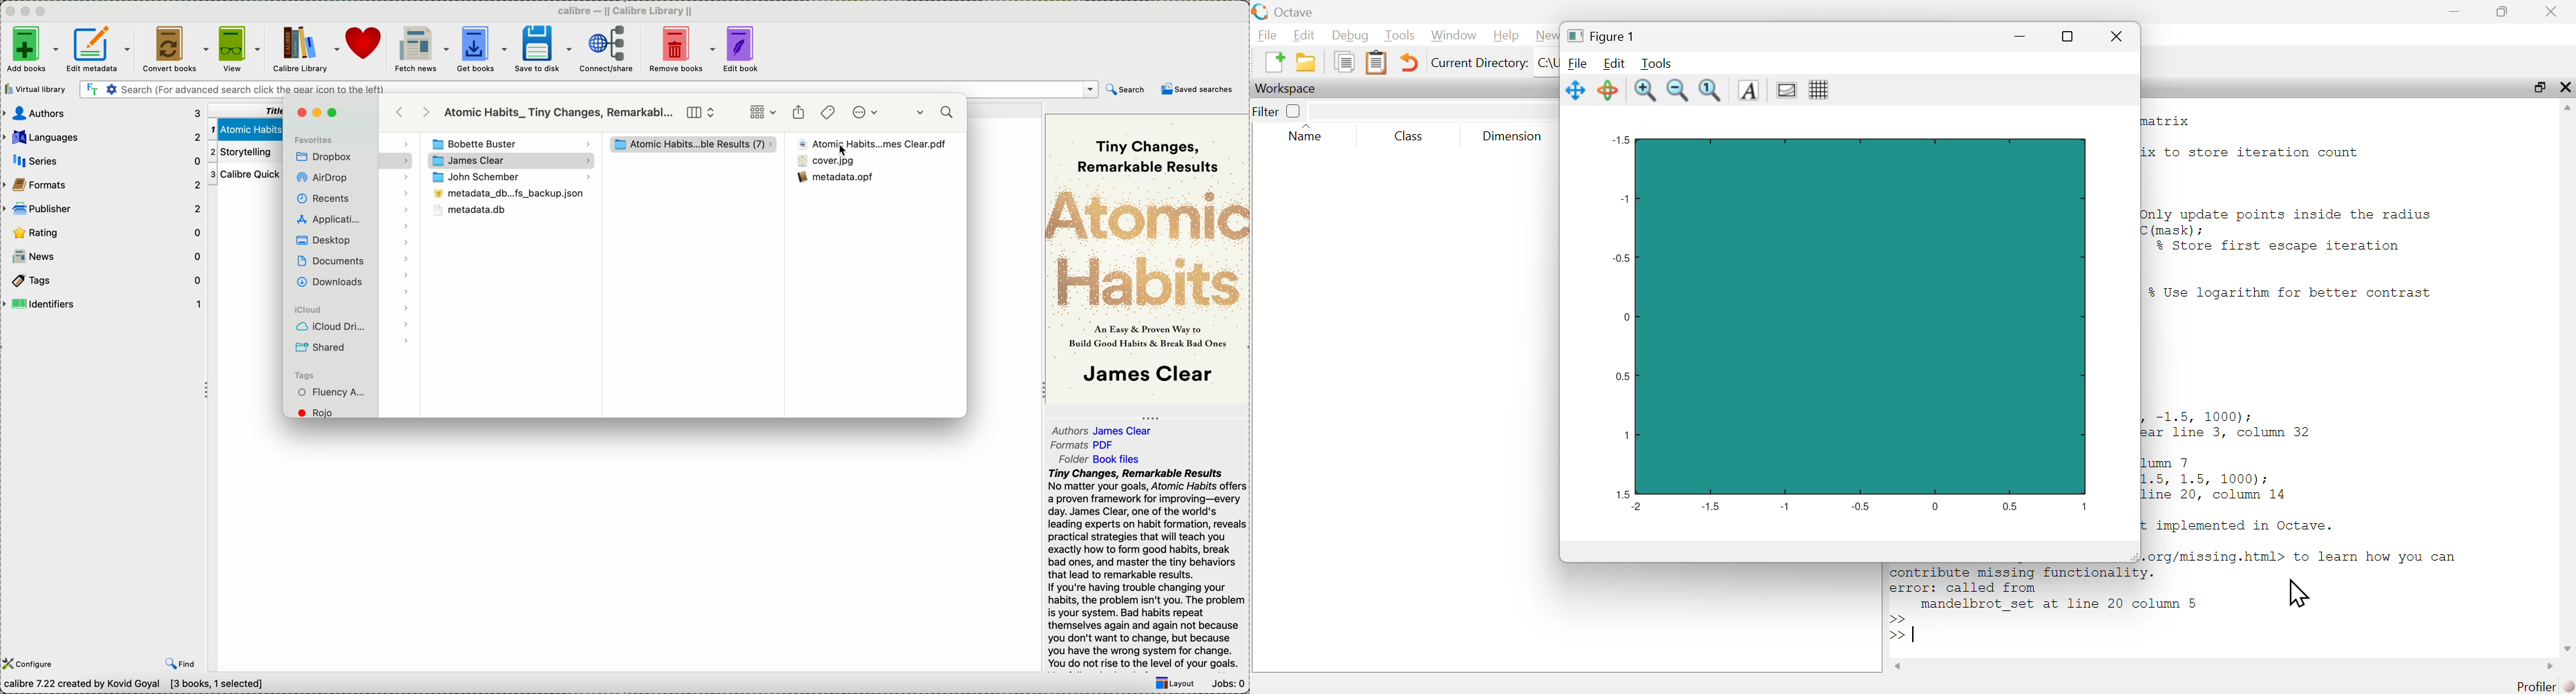 Image resolution: width=2576 pixels, height=700 pixels. What do you see at coordinates (328, 281) in the screenshot?
I see `Downloads` at bounding box center [328, 281].